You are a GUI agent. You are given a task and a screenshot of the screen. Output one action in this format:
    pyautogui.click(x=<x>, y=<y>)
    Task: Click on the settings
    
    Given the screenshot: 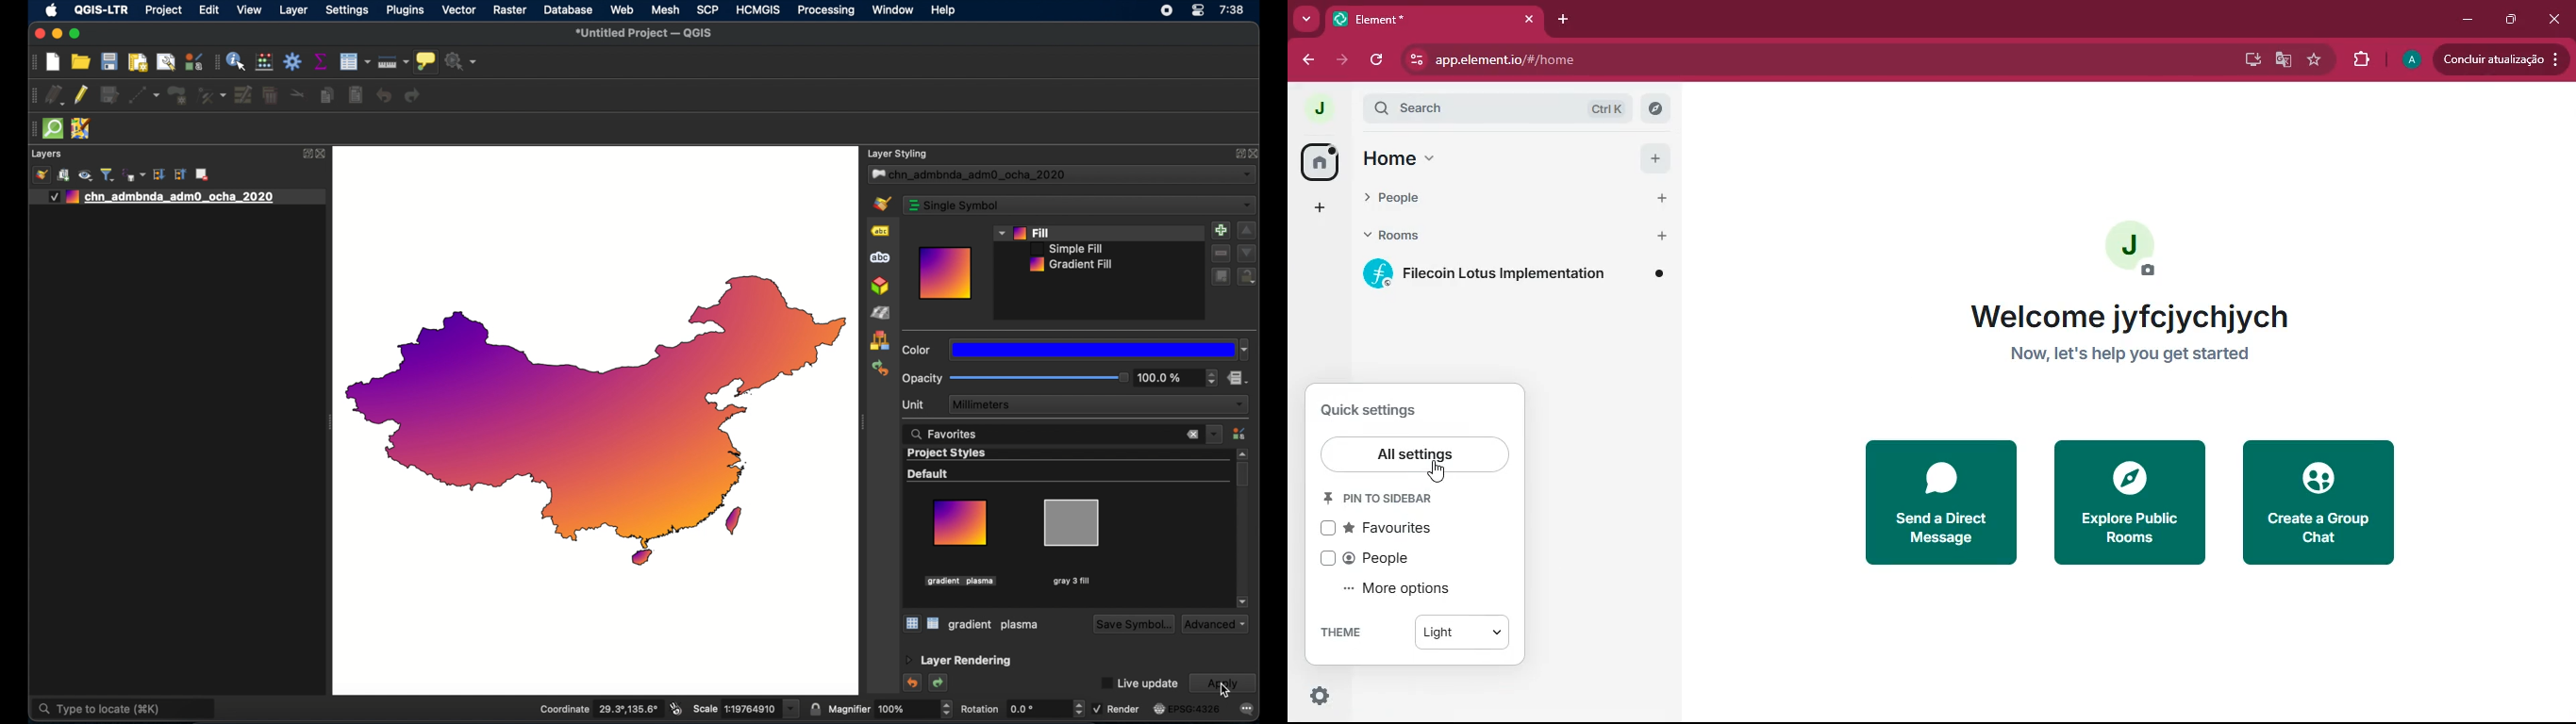 What is the action you would take?
    pyautogui.click(x=1315, y=696)
    